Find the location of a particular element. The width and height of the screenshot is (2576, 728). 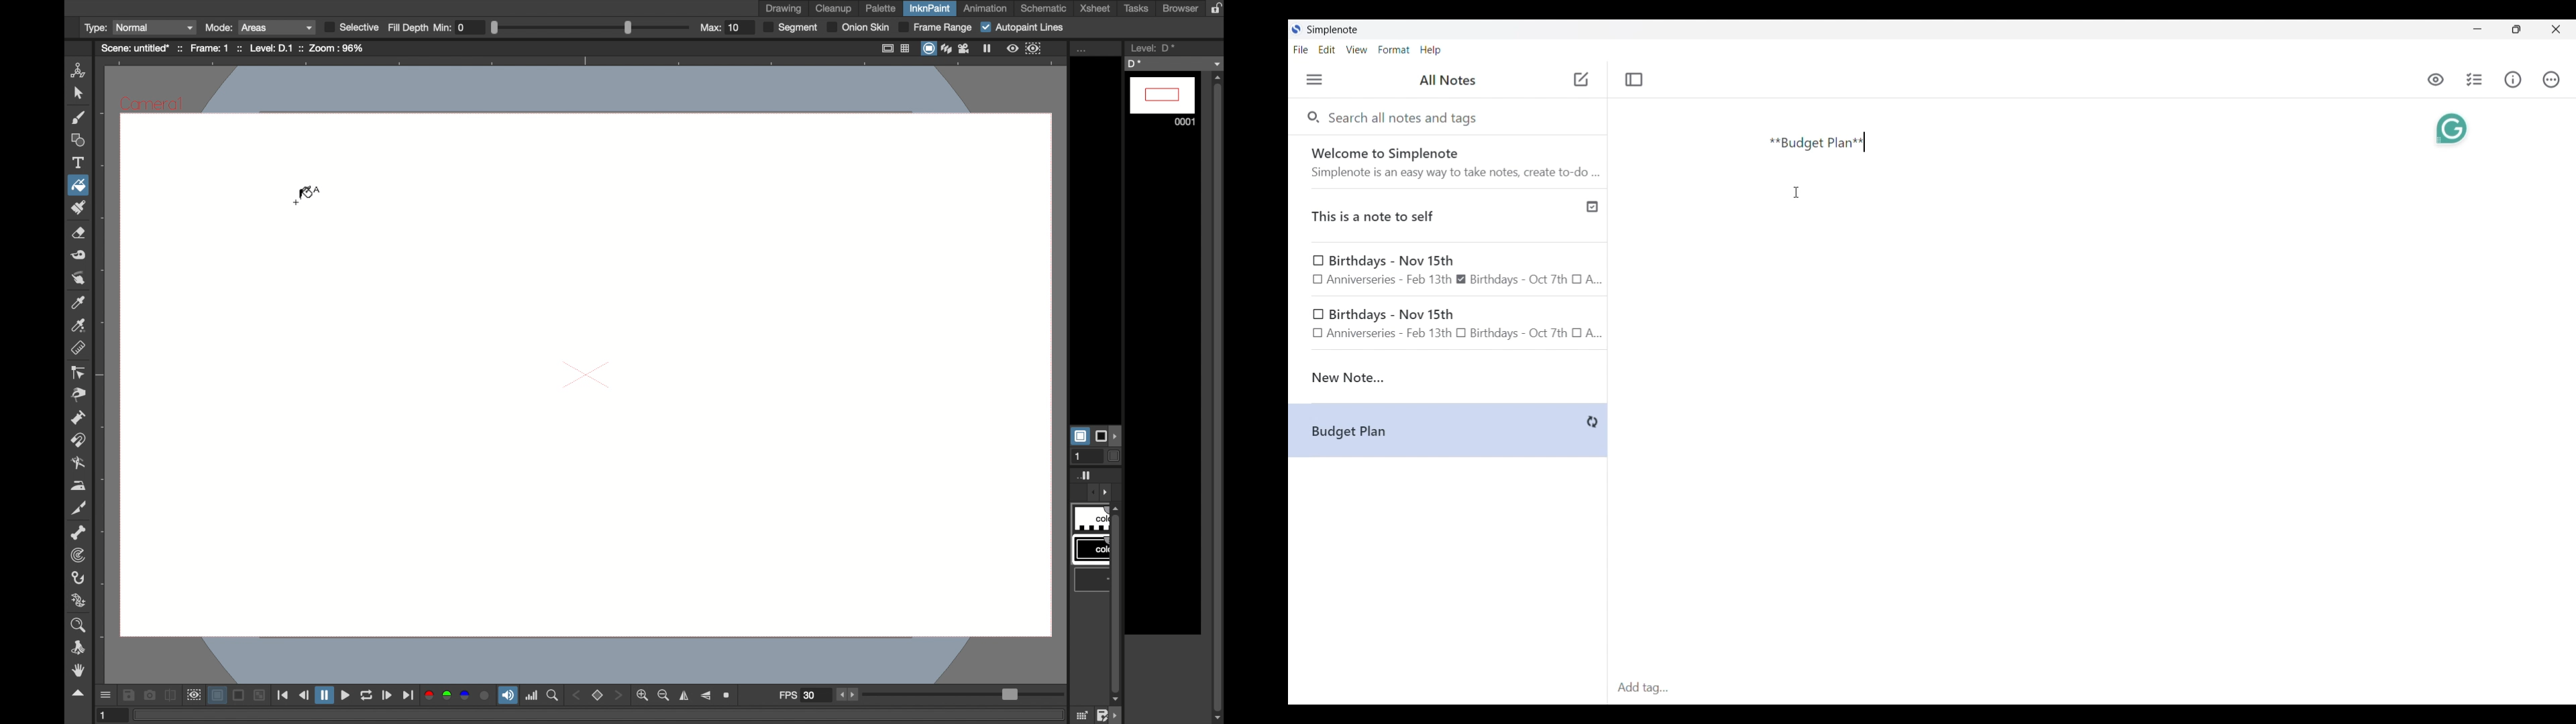

Title of left side panel is located at coordinates (1448, 80).